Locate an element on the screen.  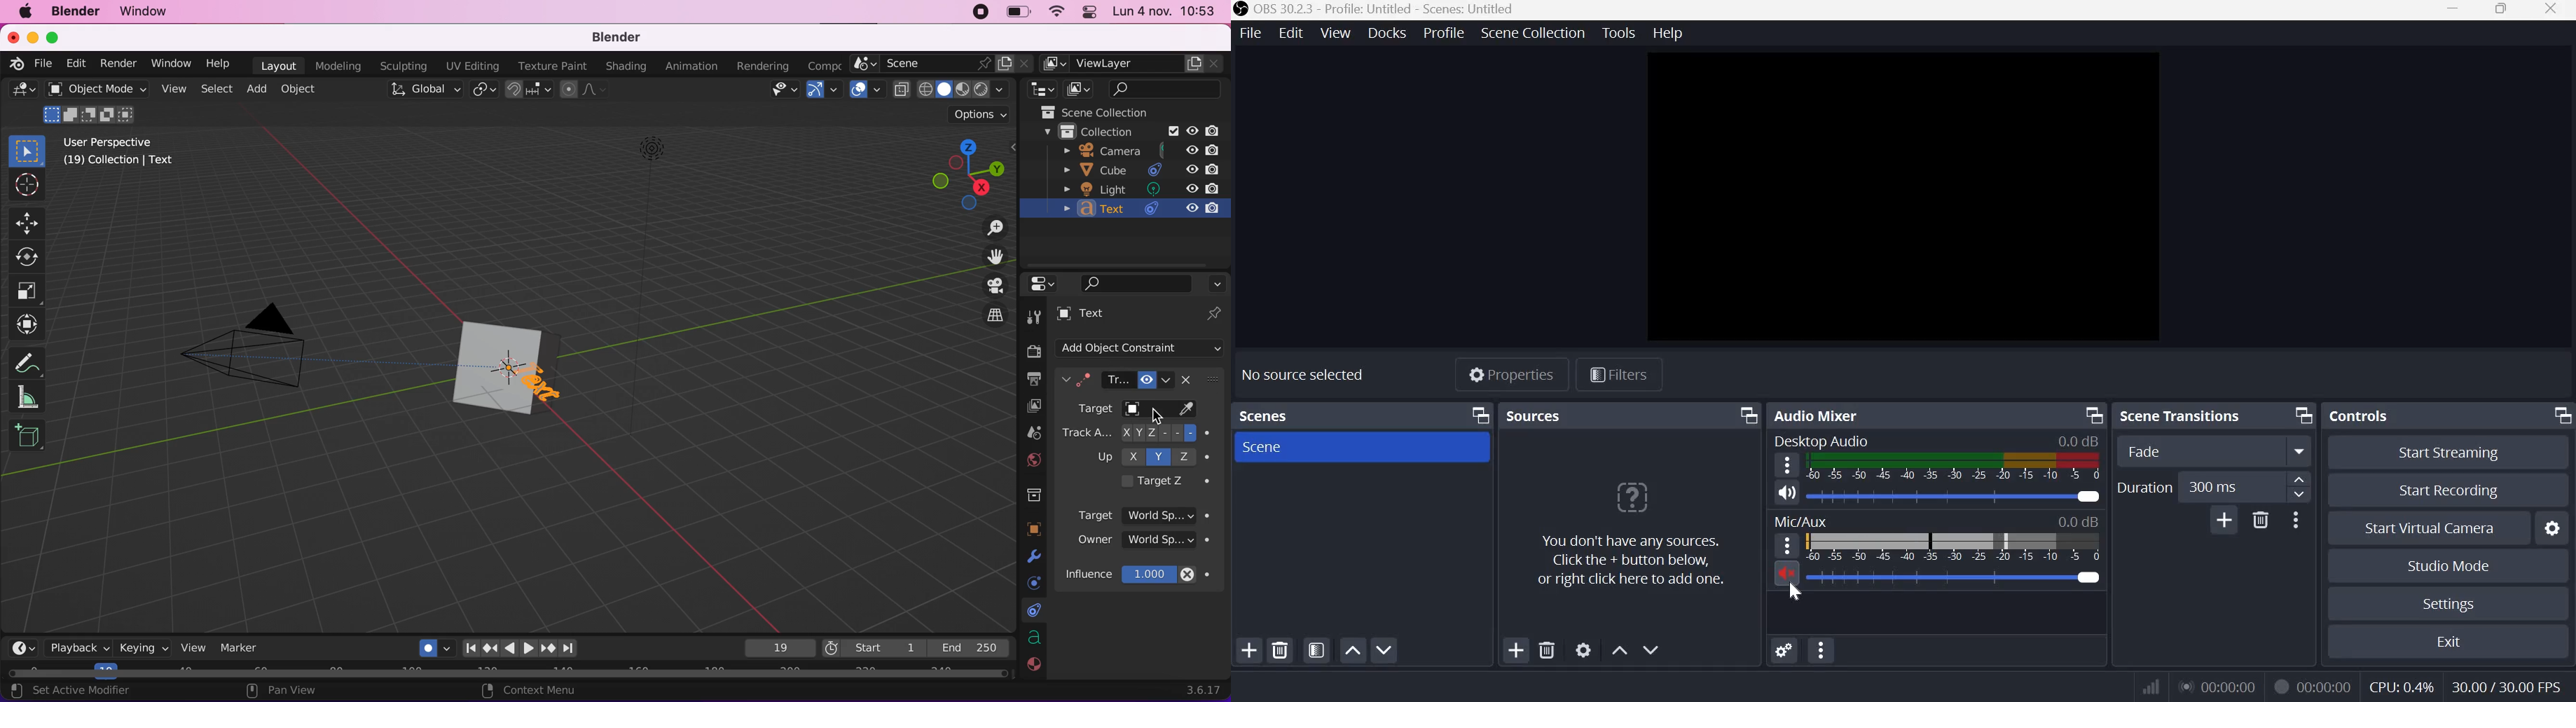
Add scene is located at coordinates (1248, 650).